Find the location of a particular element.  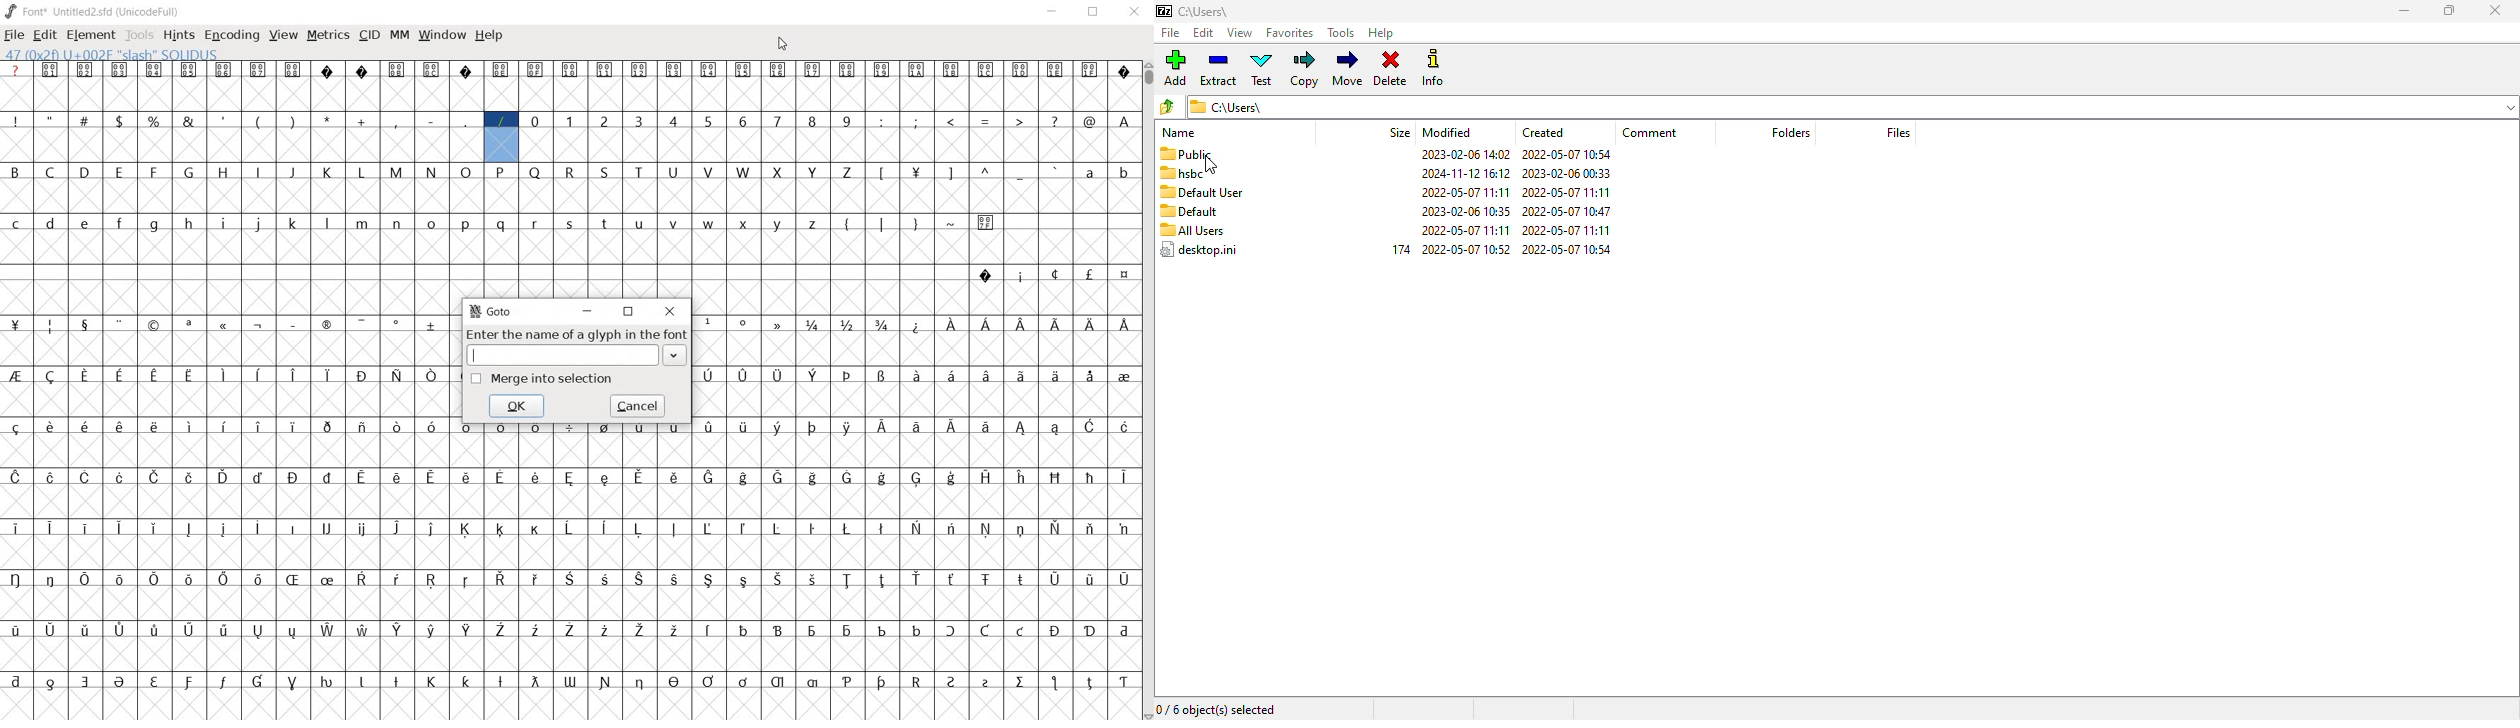

glyph is located at coordinates (605, 122).